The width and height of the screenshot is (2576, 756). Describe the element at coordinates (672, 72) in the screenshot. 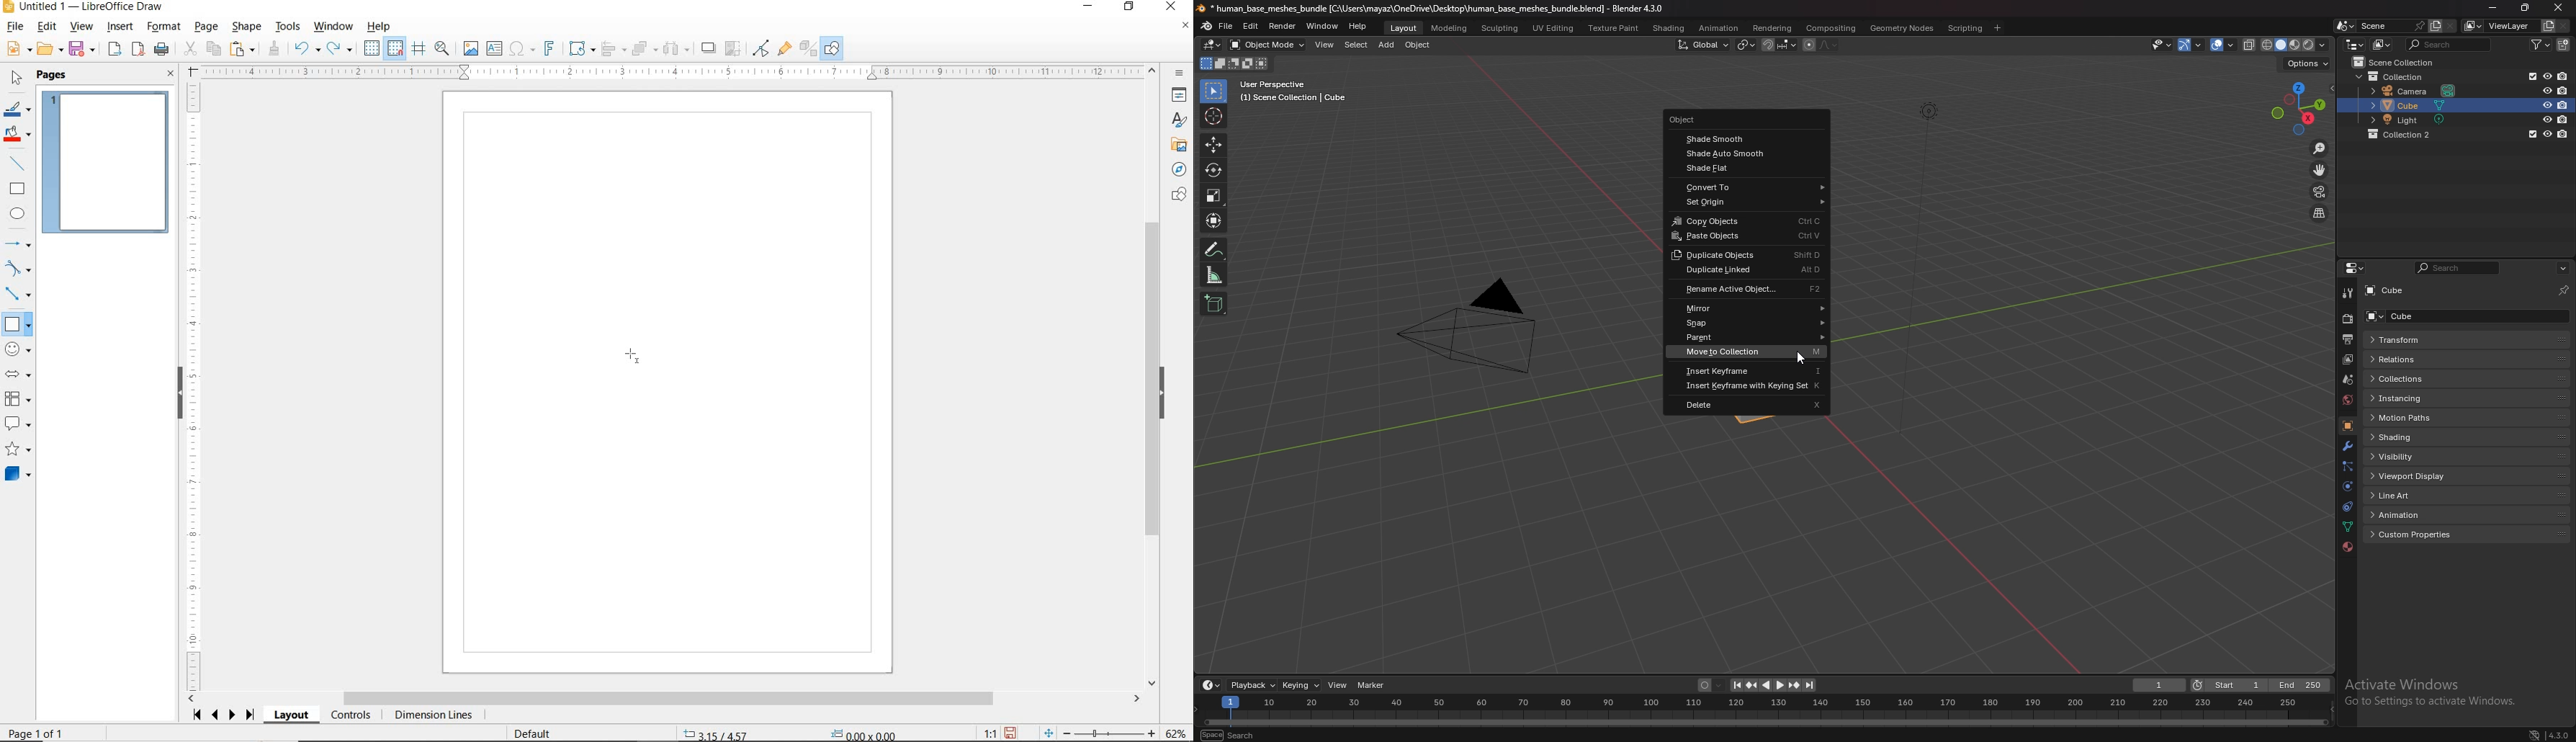

I see `RULER` at that location.